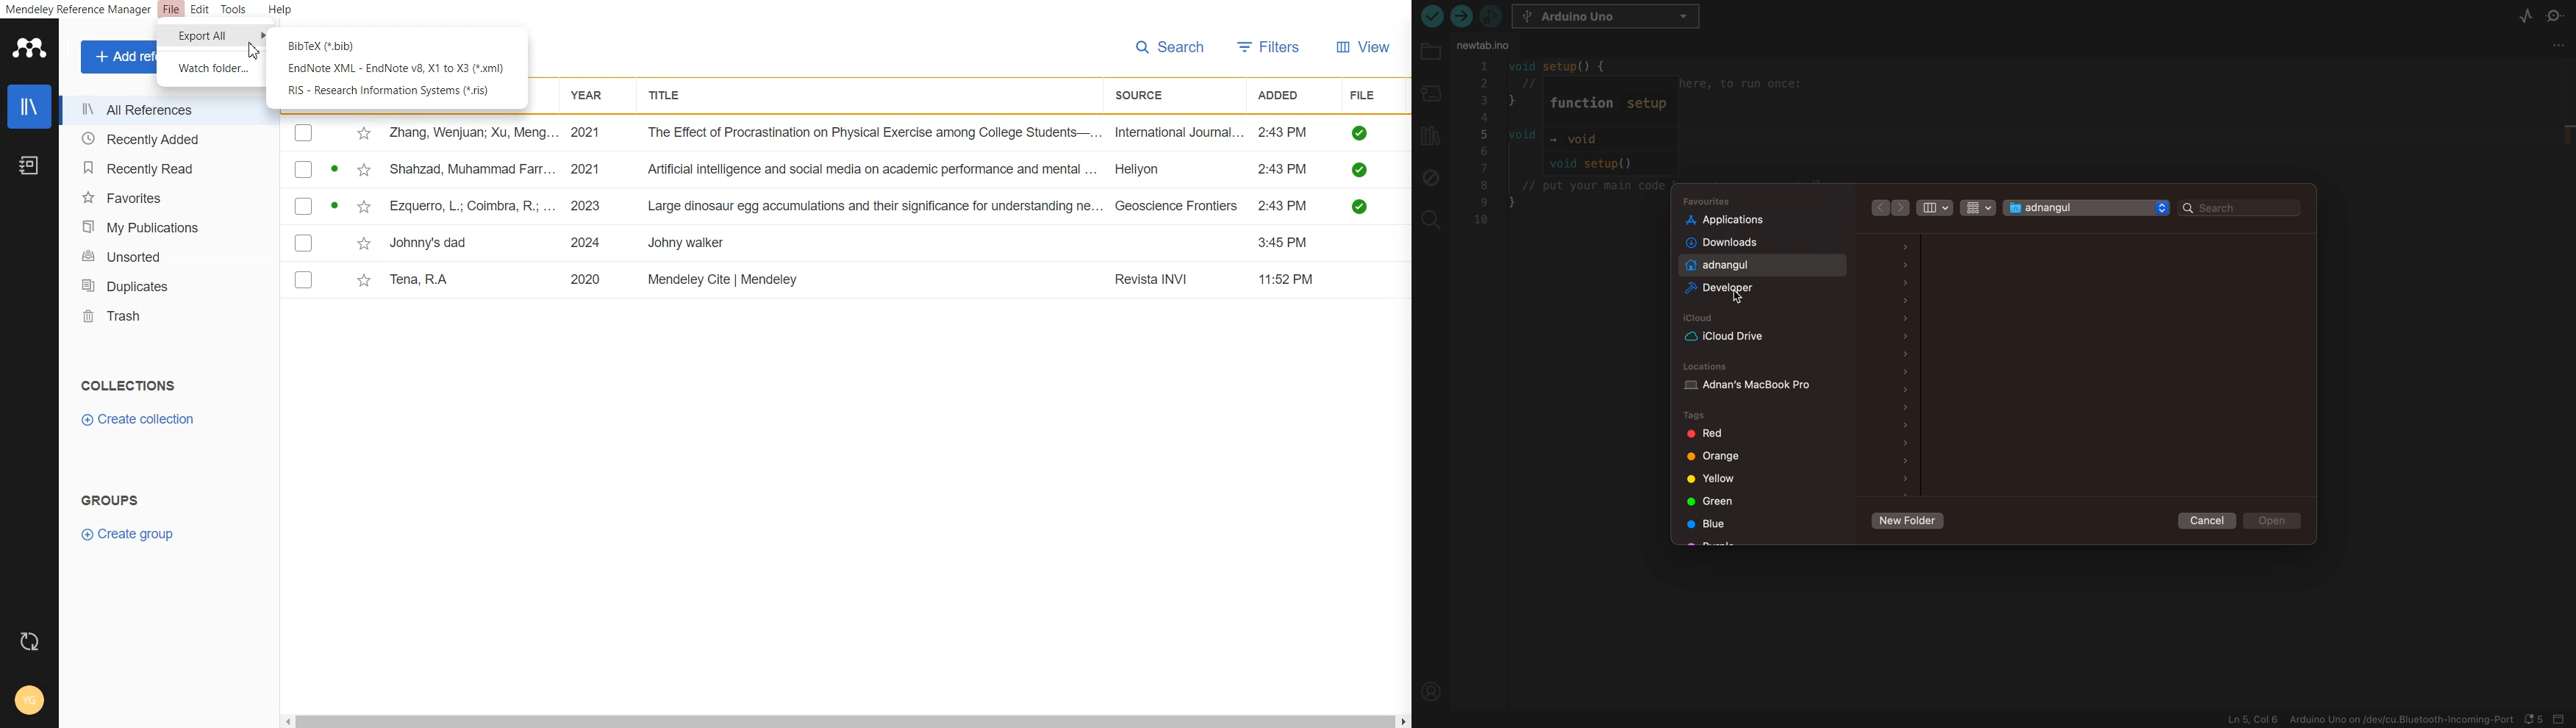 This screenshot has width=2576, height=728. Describe the element at coordinates (126, 385) in the screenshot. I see `Text` at that location.